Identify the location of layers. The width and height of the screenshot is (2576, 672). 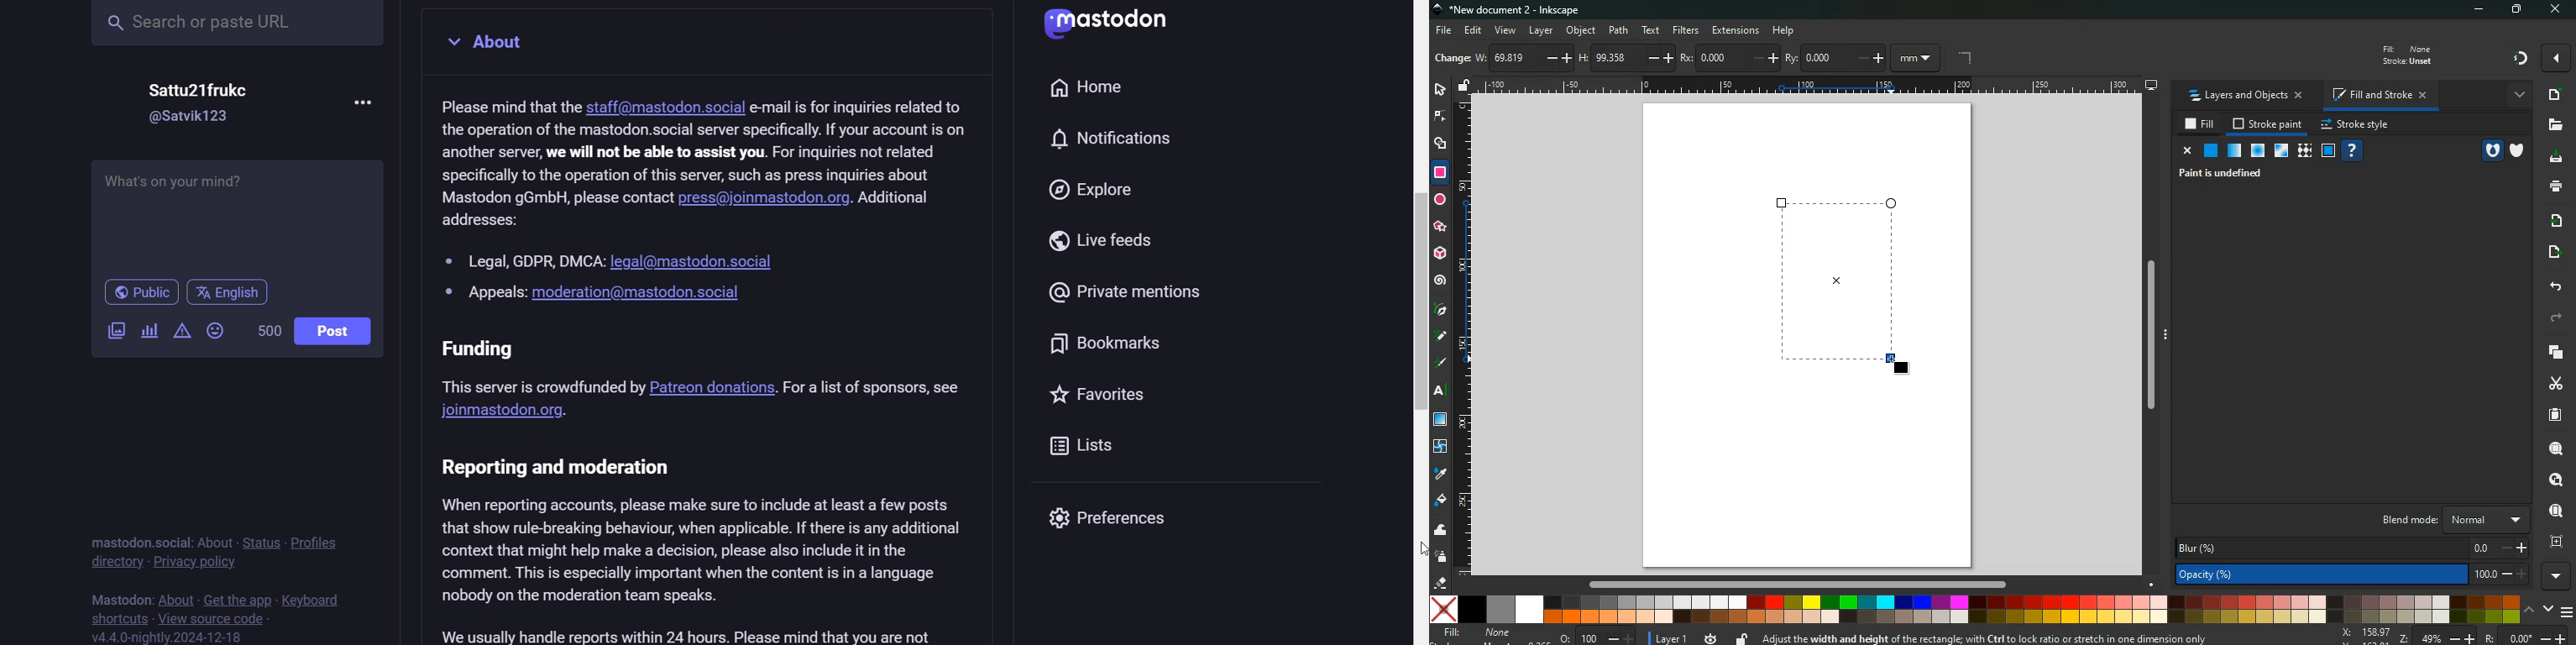
(2558, 354).